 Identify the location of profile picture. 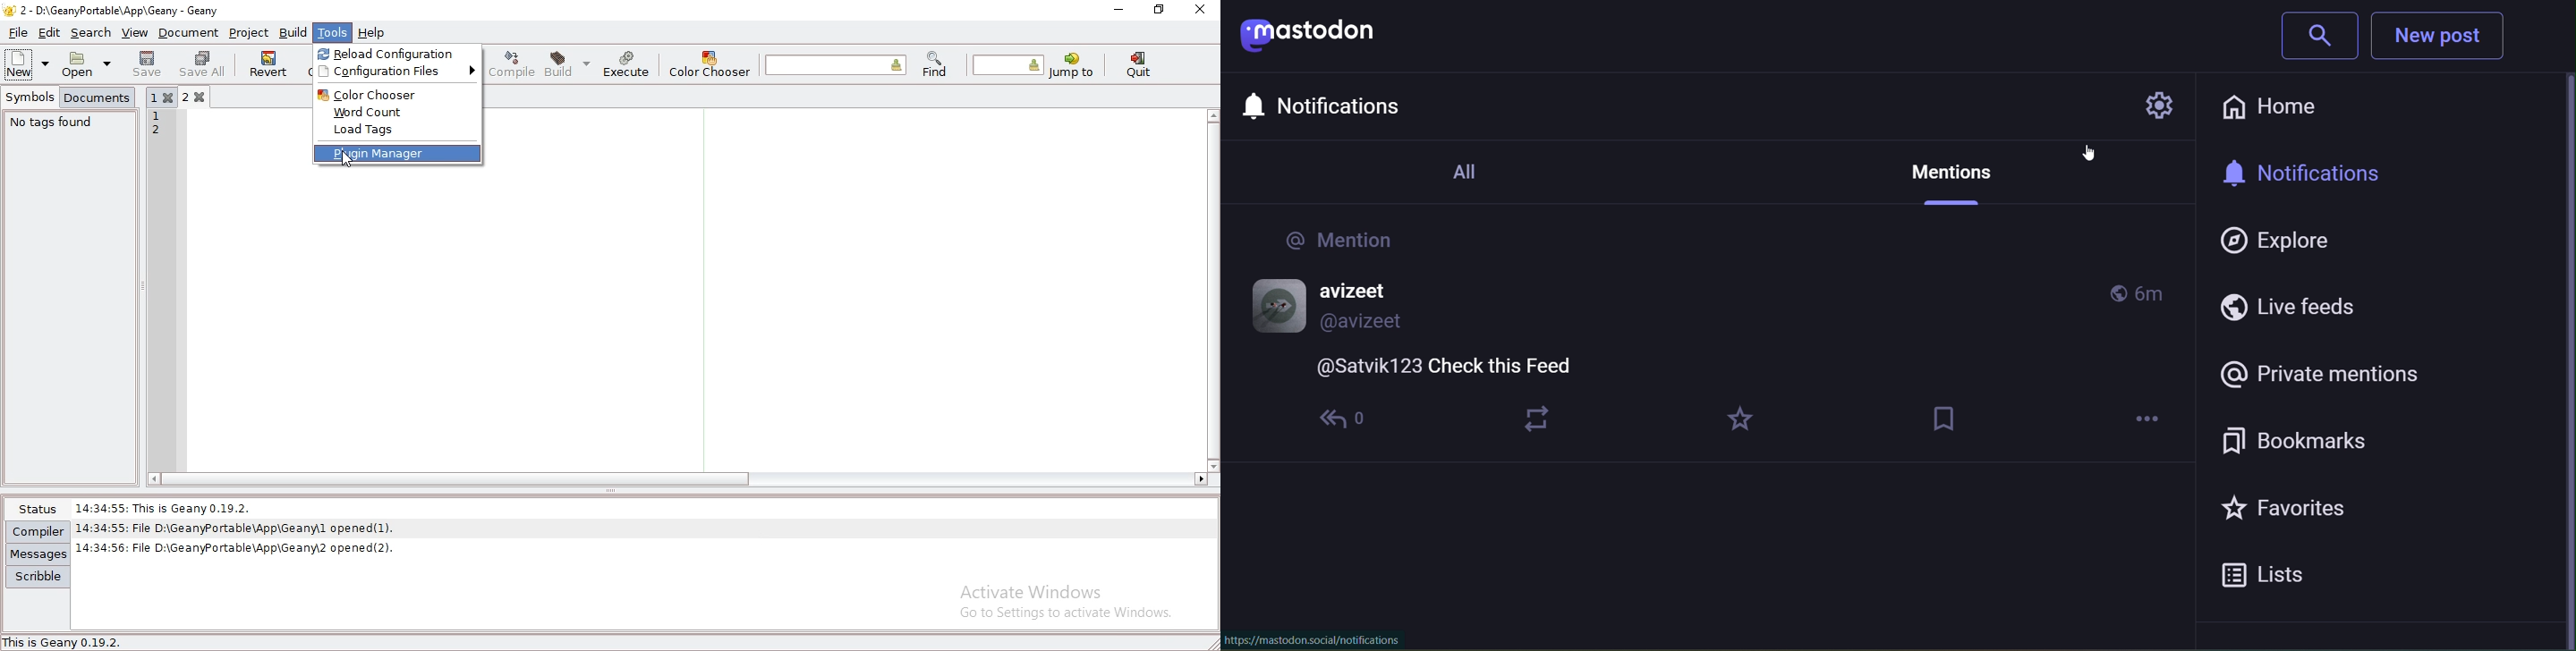
(1276, 305).